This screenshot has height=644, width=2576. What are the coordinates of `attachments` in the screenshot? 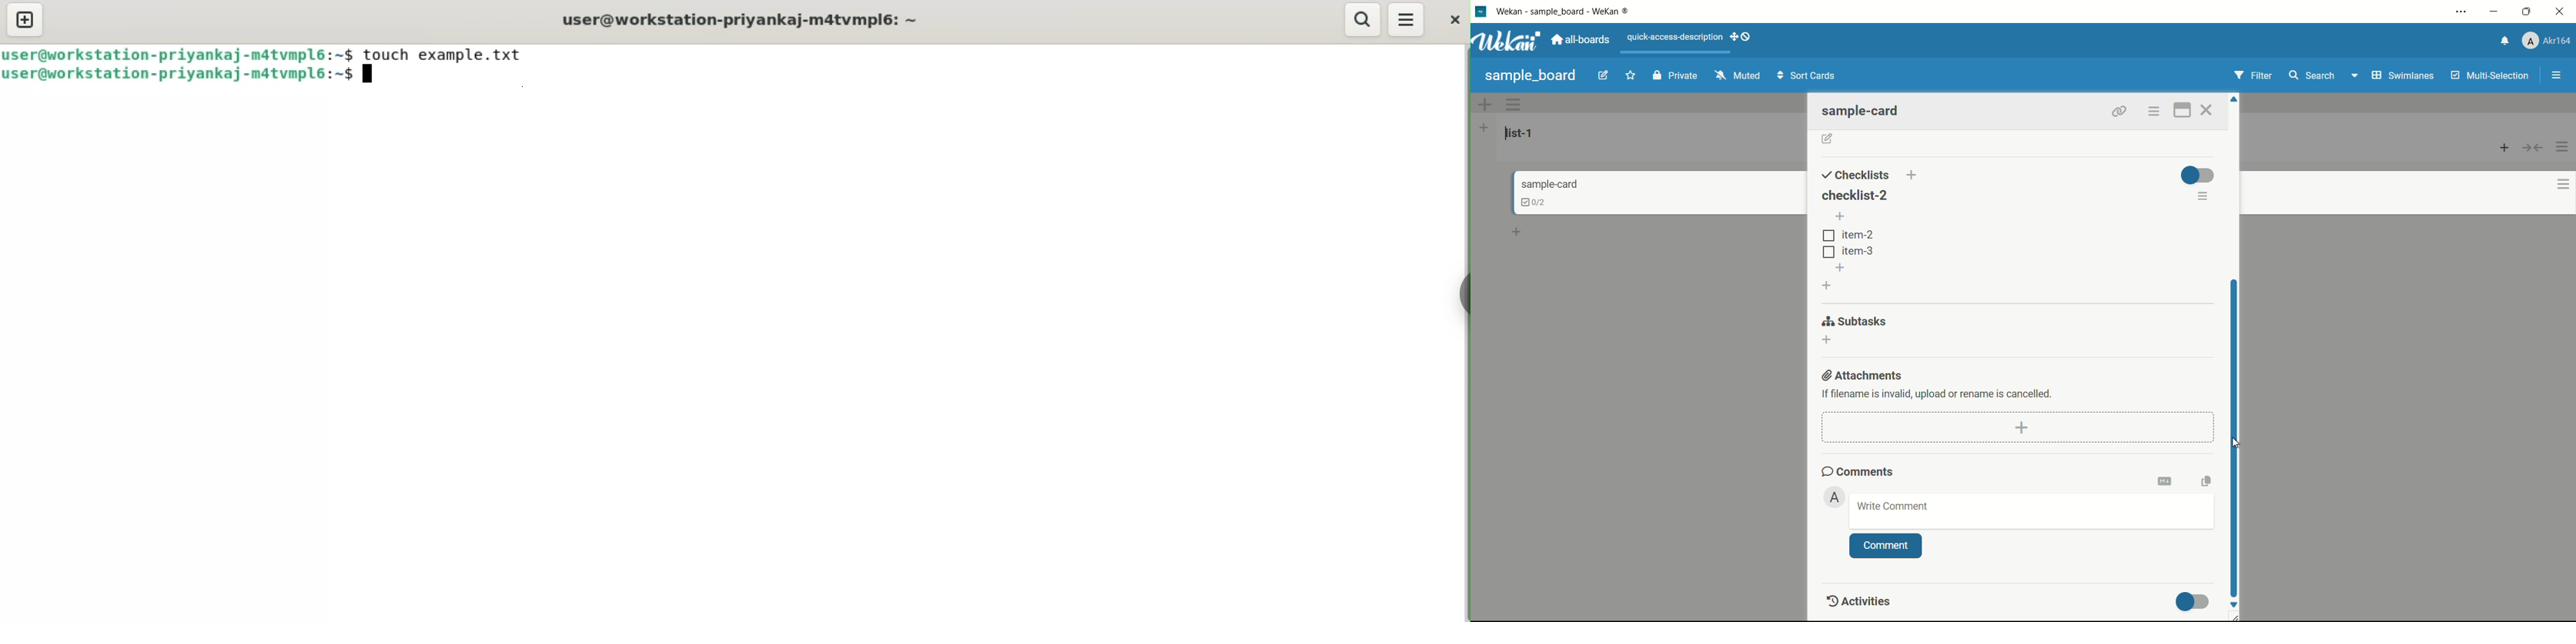 It's located at (1864, 376).